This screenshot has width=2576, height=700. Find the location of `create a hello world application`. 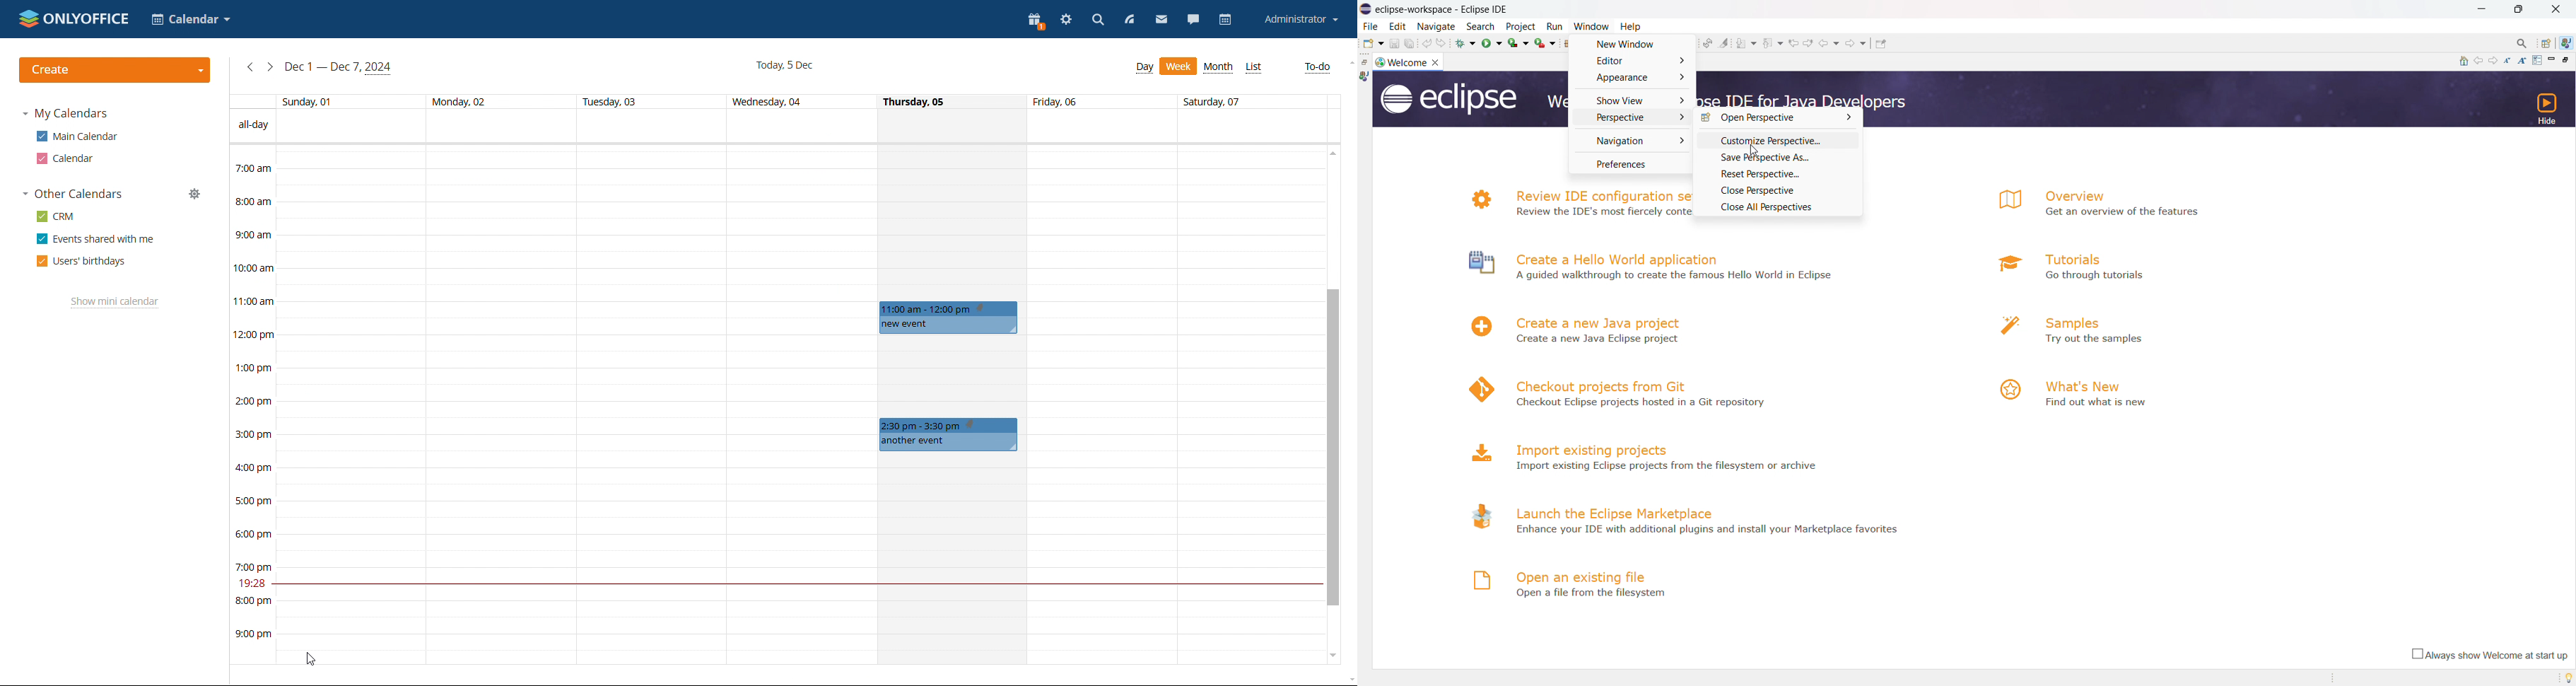

create a hello world application is located at coordinates (1620, 259).